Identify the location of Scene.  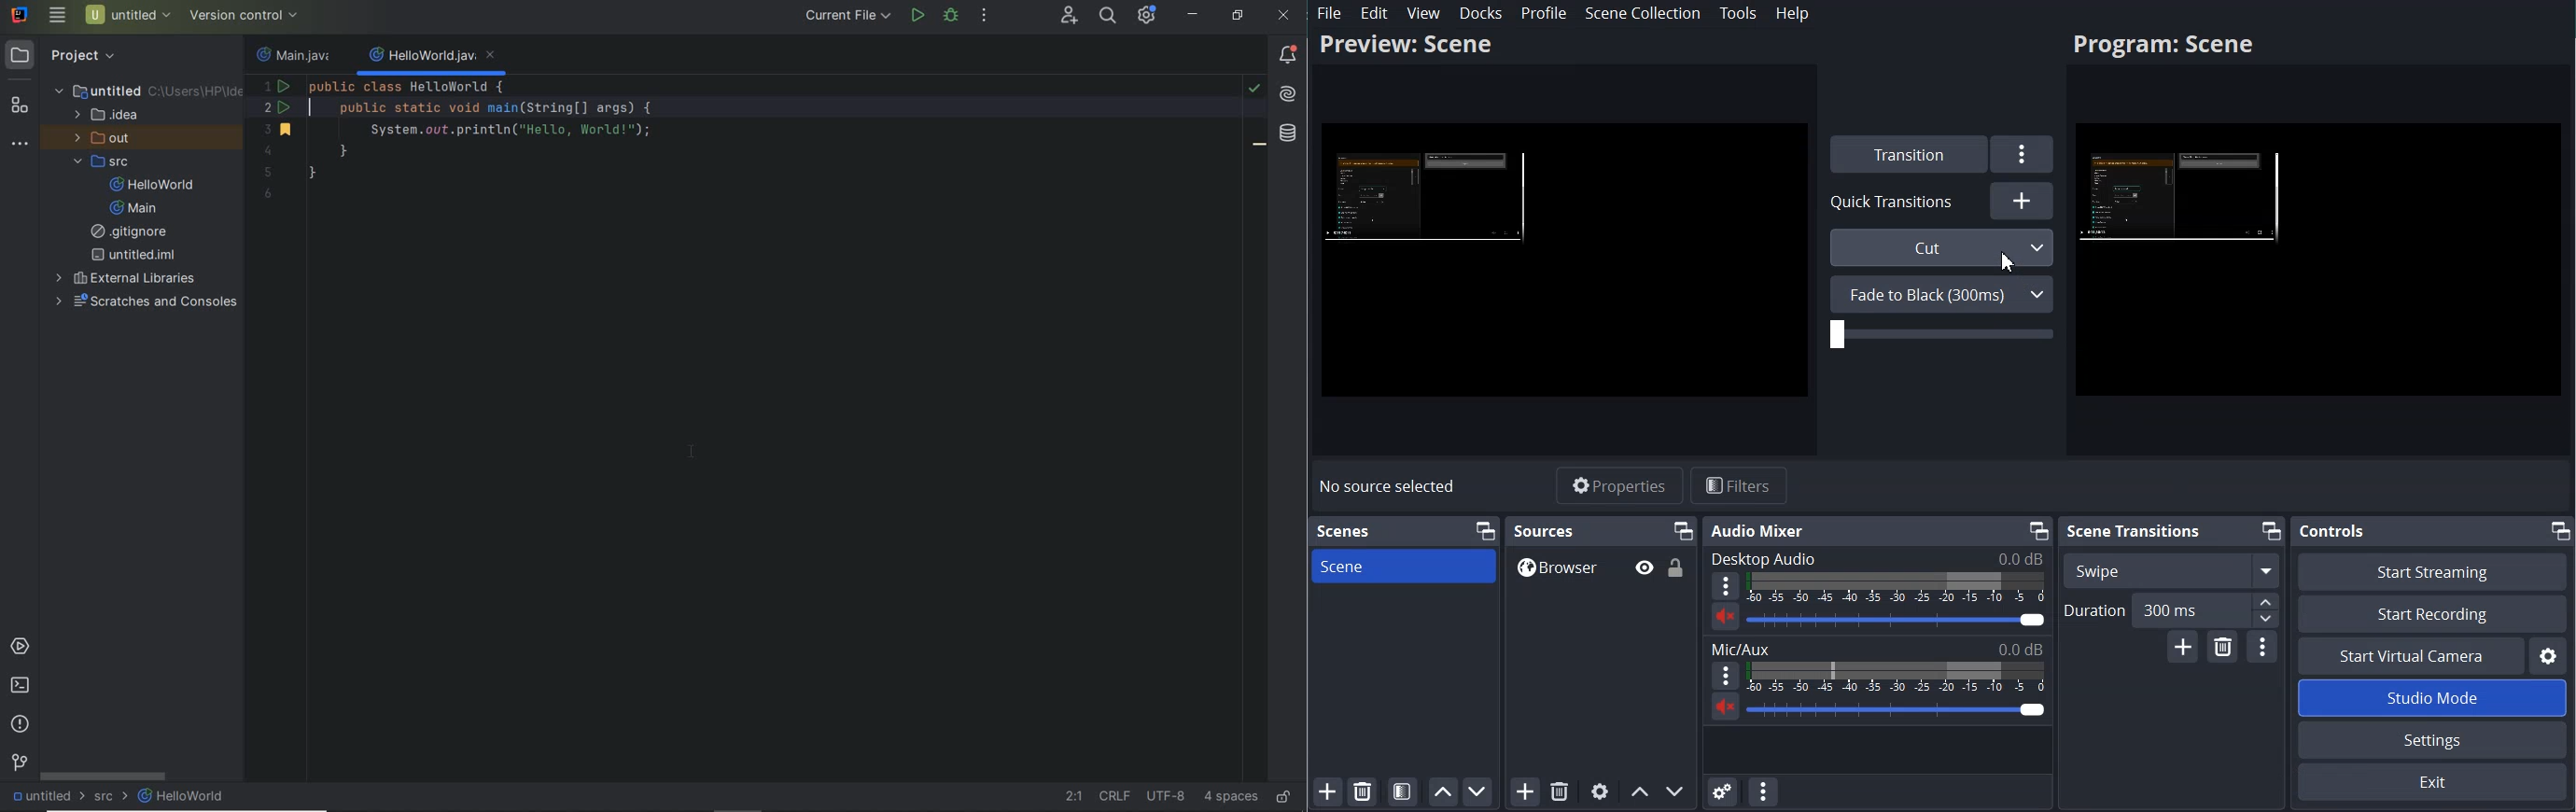
(1403, 566).